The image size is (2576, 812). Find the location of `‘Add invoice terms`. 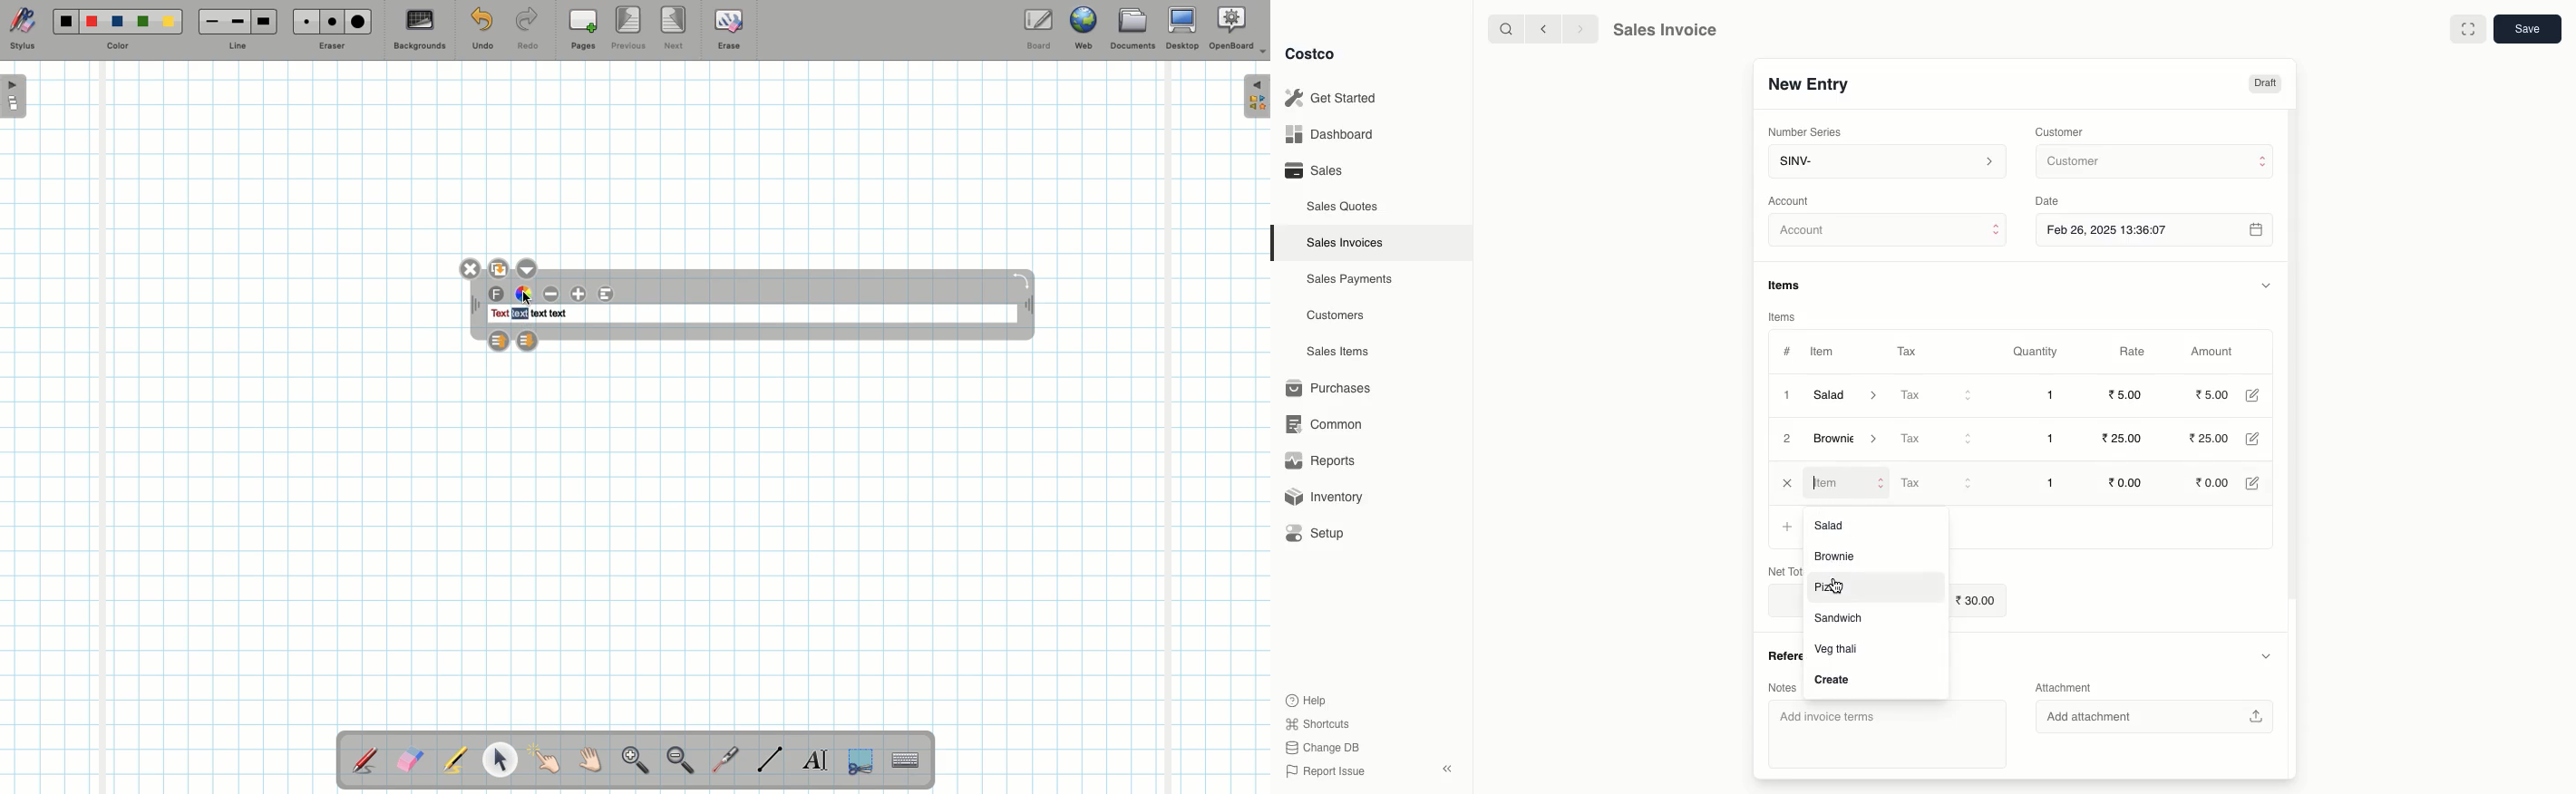

‘Add invoice terms is located at coordinates (1881, 733).